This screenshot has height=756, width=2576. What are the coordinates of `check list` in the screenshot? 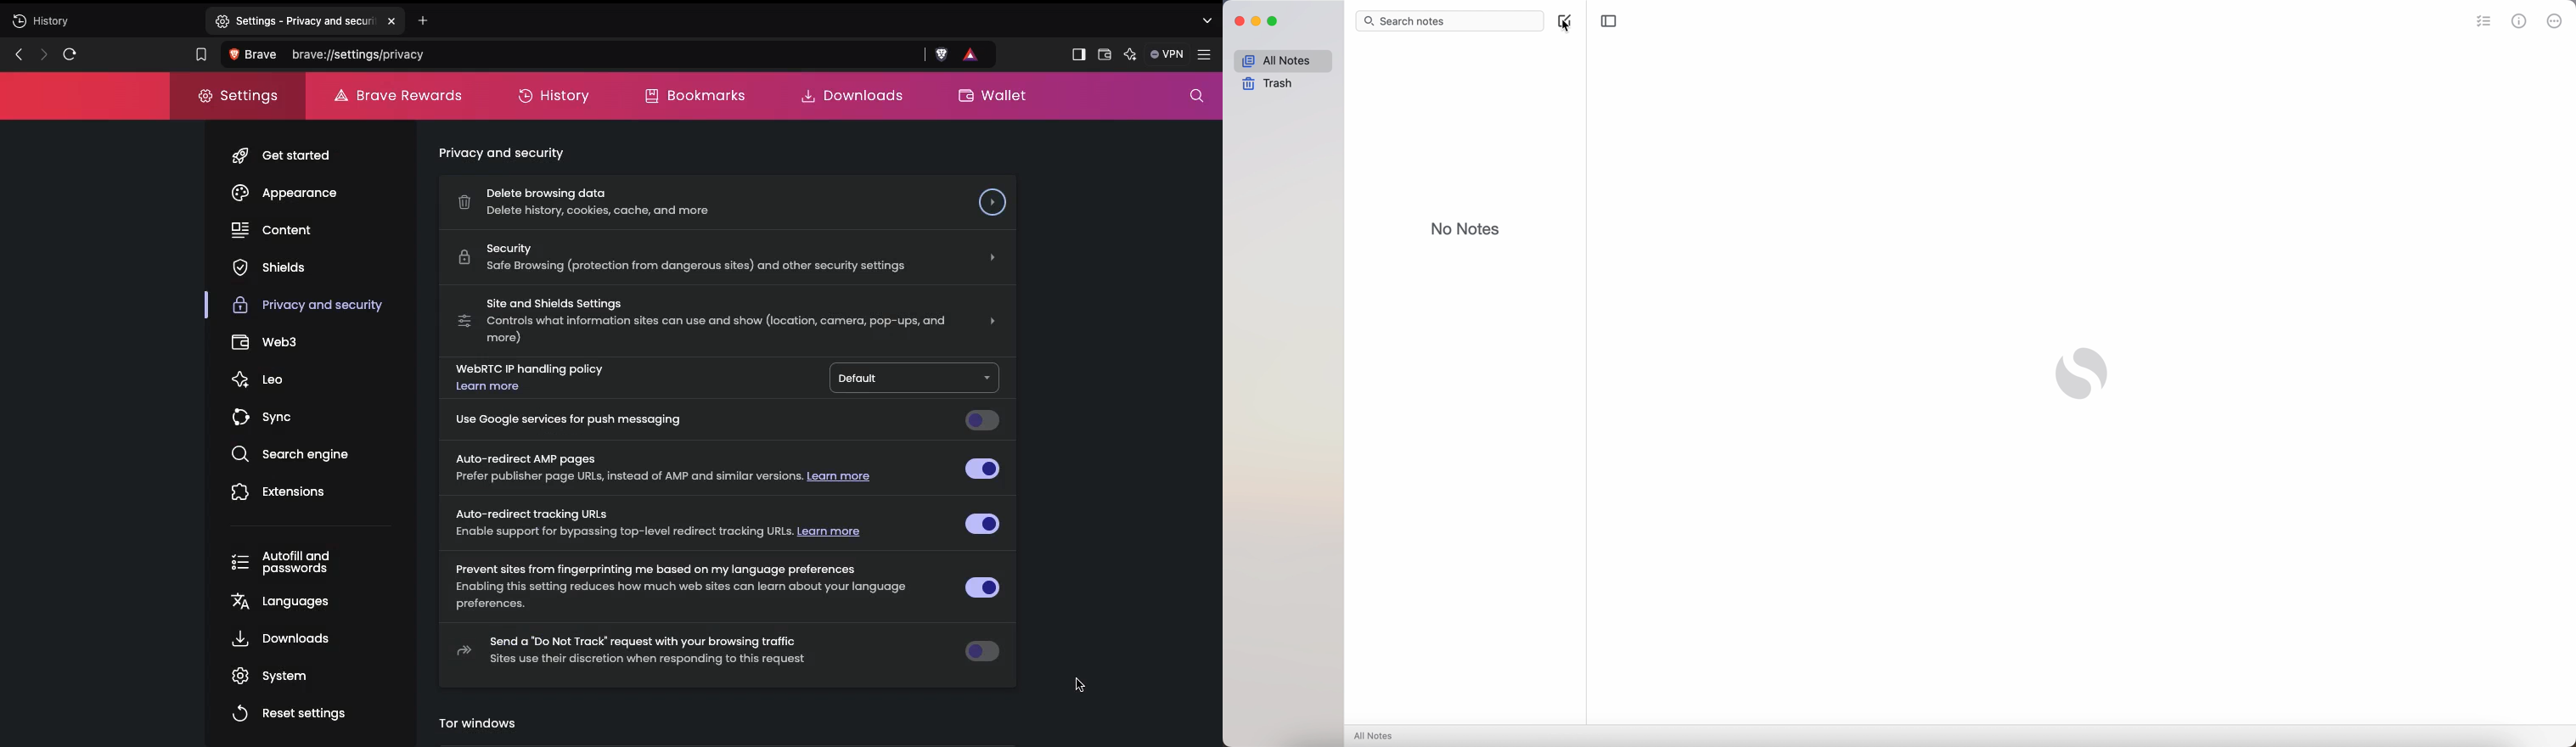 It's located at (2483, 22).